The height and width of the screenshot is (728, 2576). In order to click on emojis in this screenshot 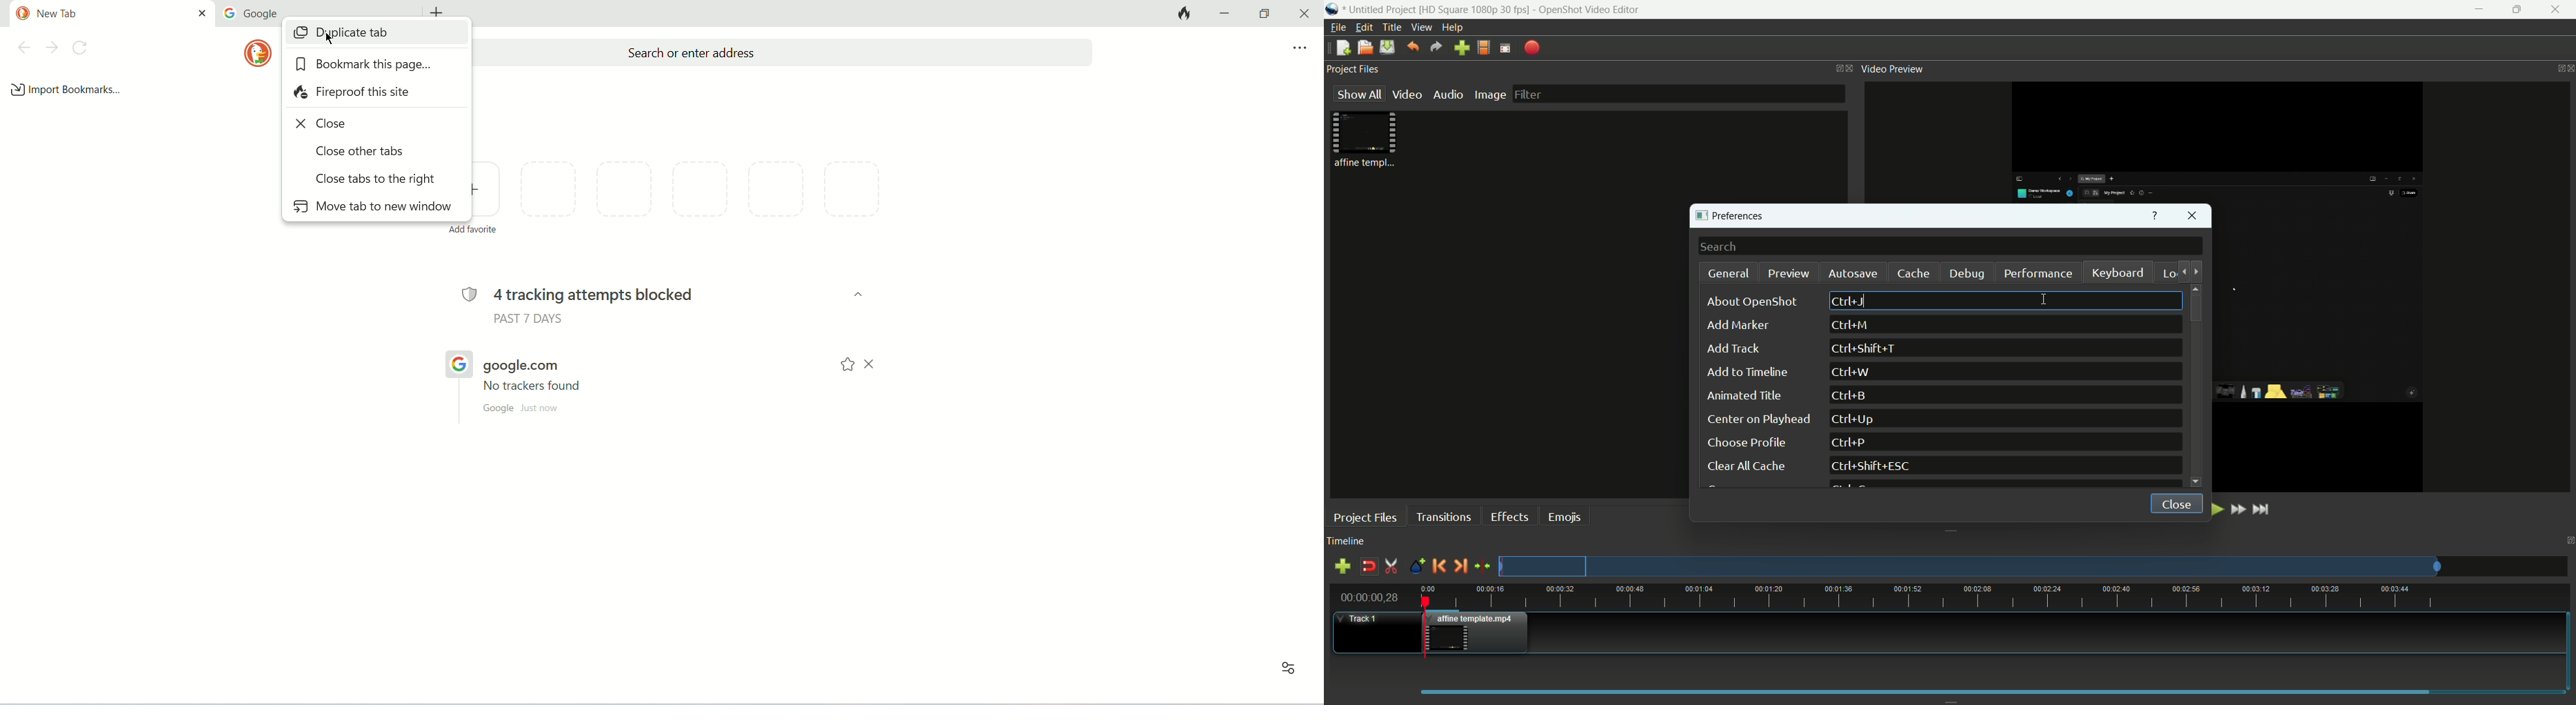, I will do `click(1566, 516)`.